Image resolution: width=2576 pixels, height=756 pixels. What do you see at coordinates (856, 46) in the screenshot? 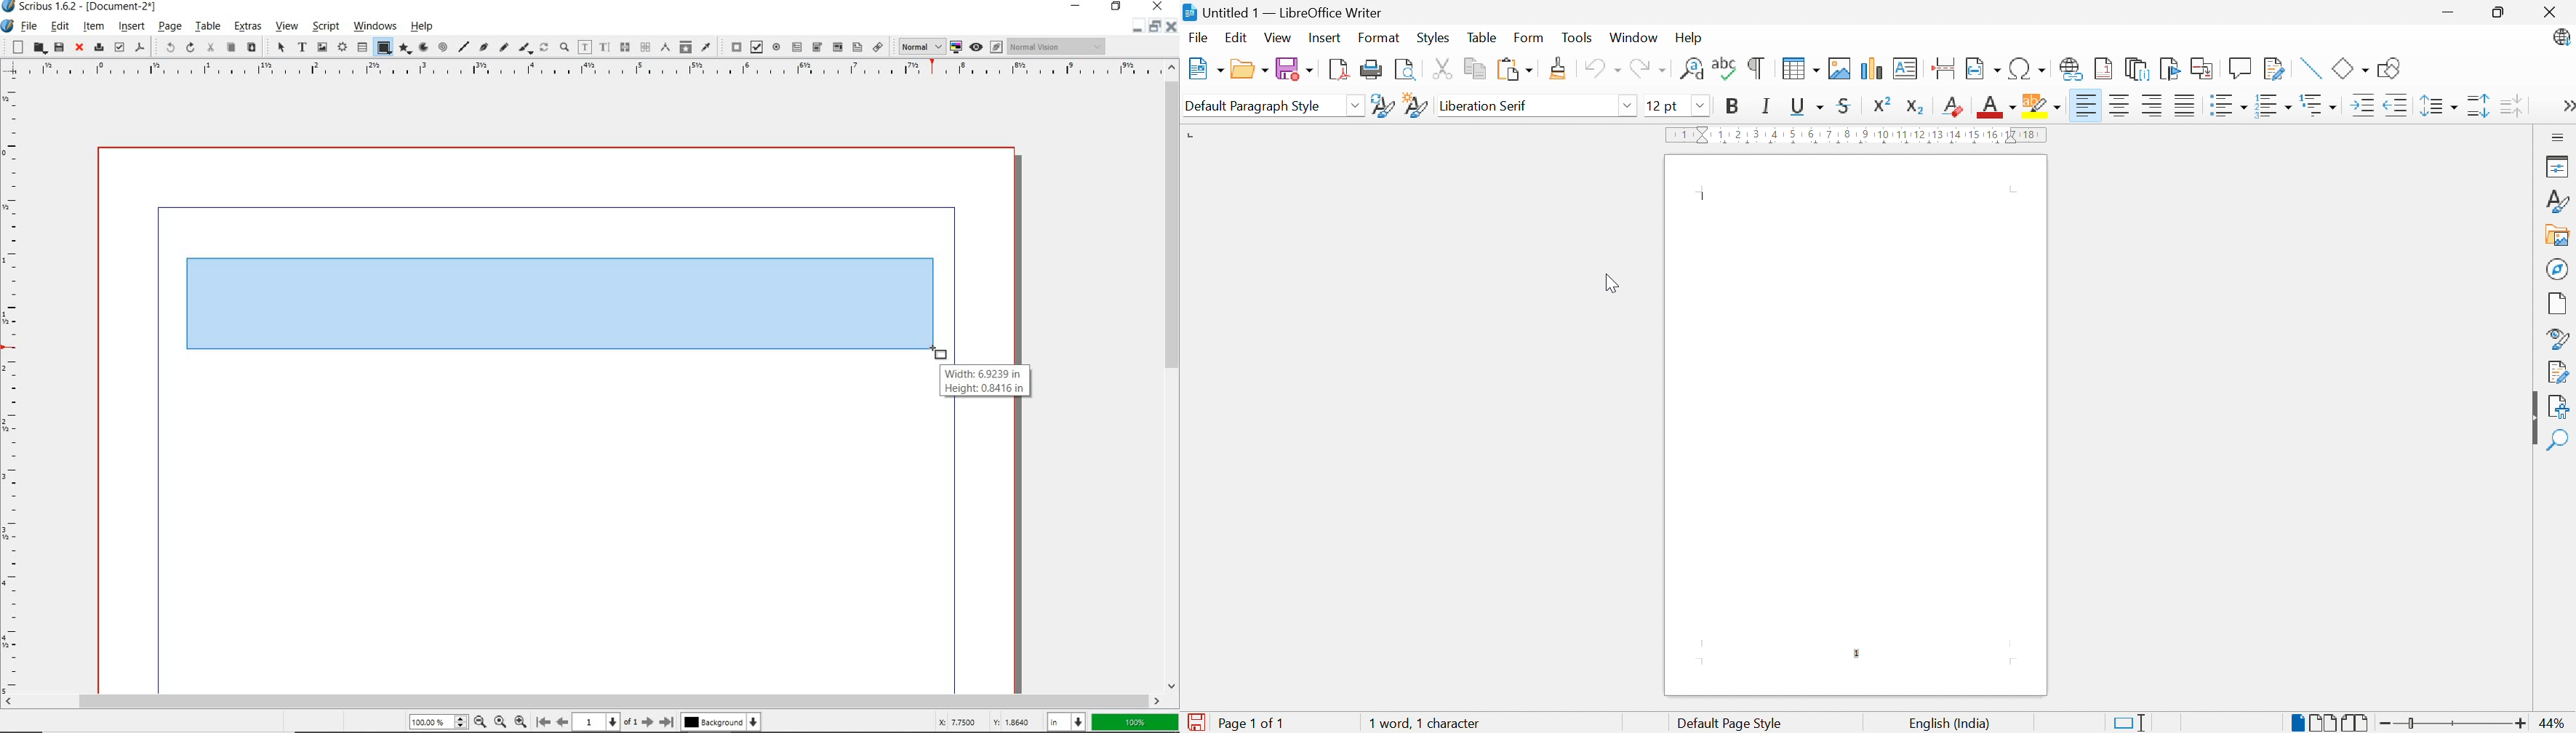
I see `pdf list box` at bounding box center [856, 46].